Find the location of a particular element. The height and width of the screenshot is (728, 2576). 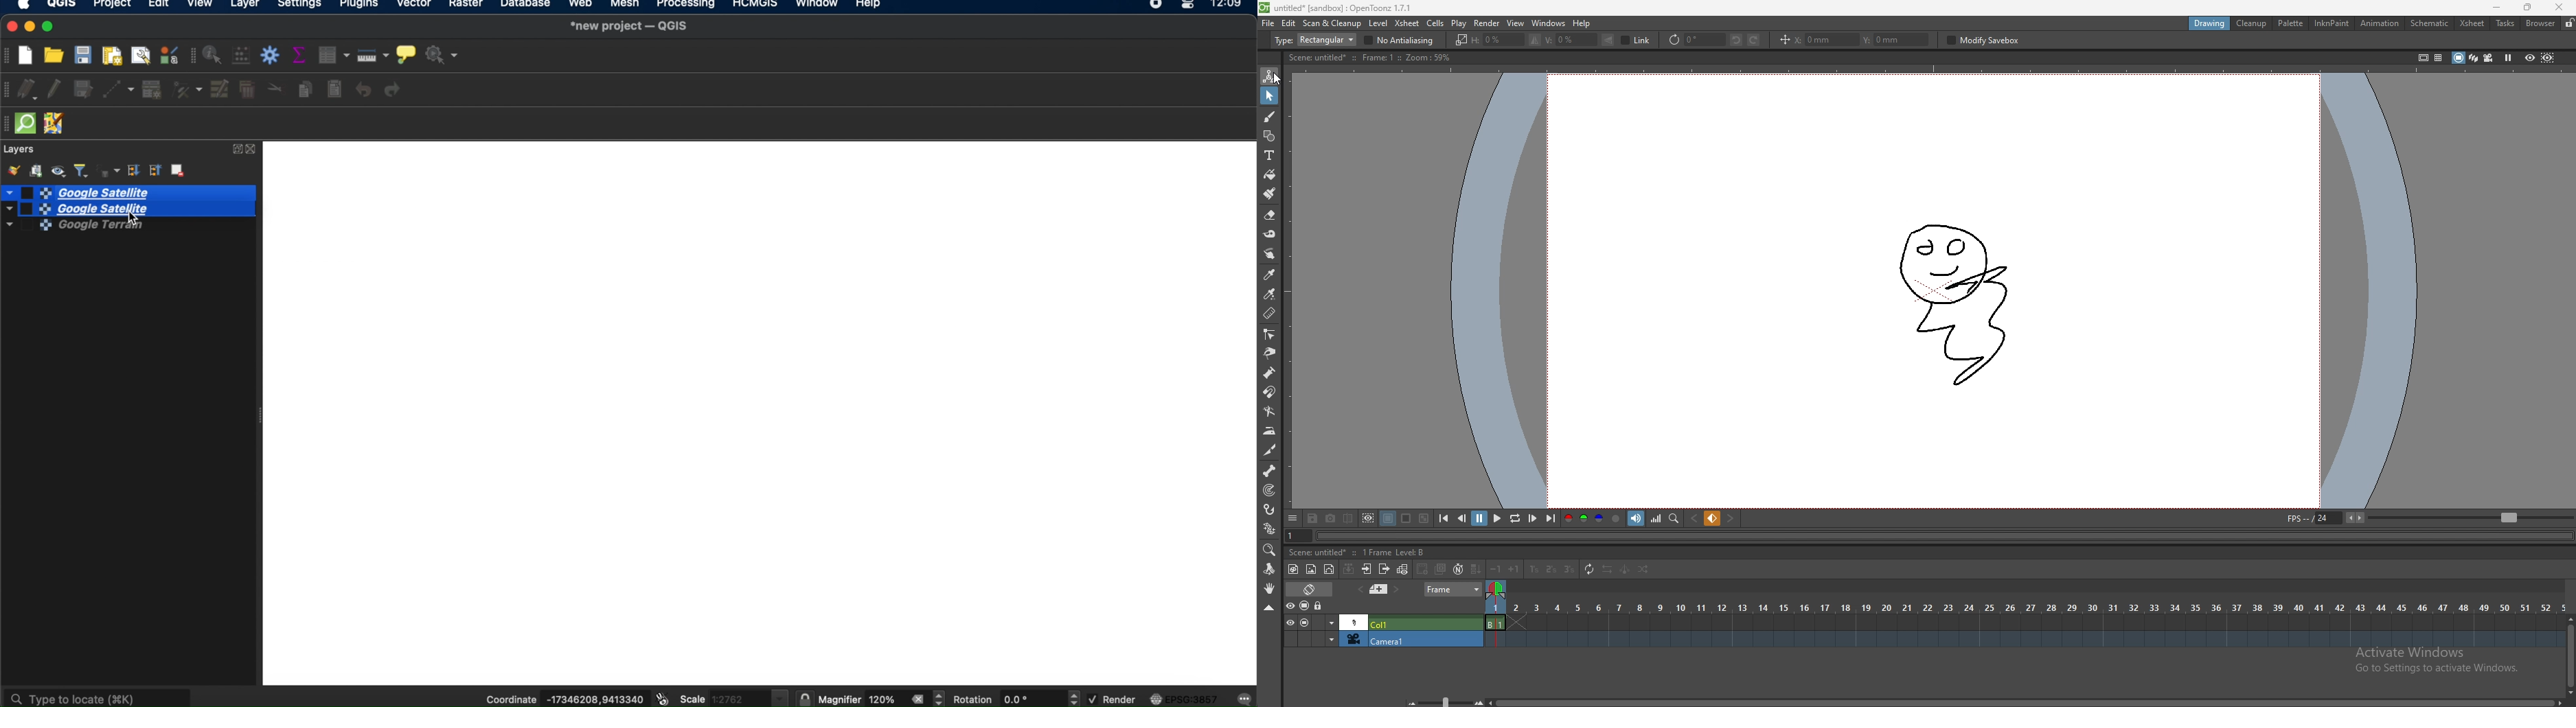

copy features is located at coordinates (305, 89).